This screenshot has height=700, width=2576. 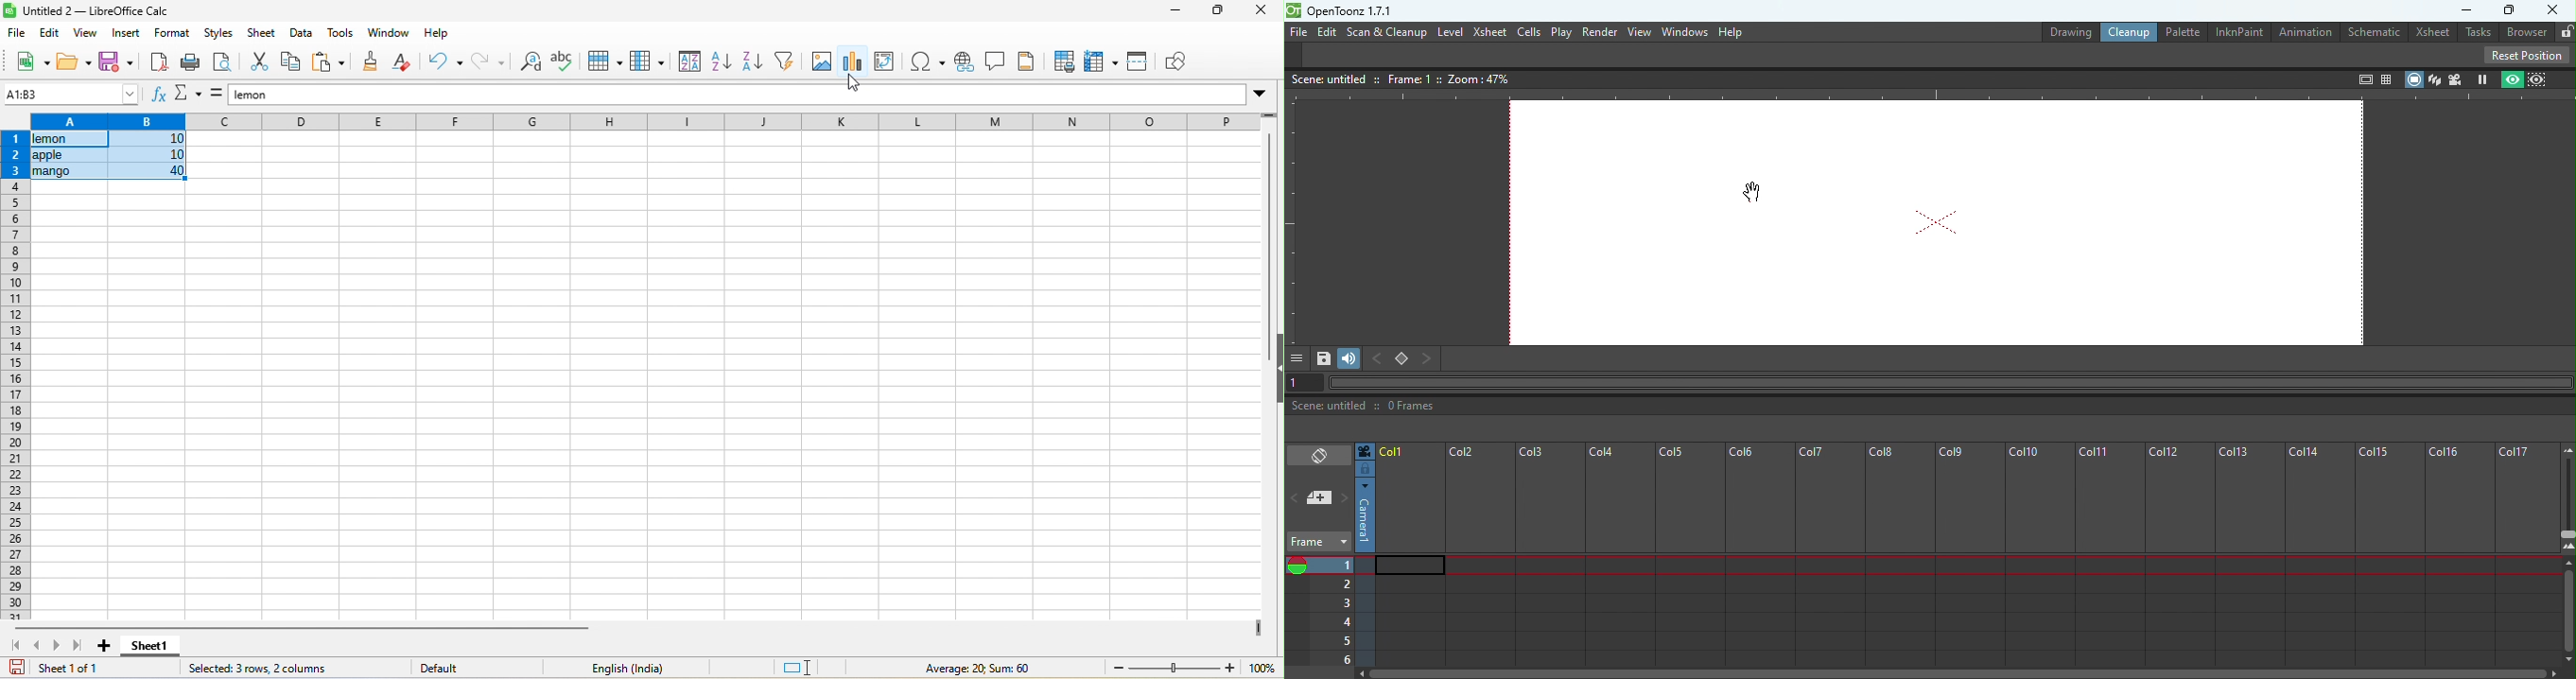 I want to click on insert, so click(x=127, y=35).